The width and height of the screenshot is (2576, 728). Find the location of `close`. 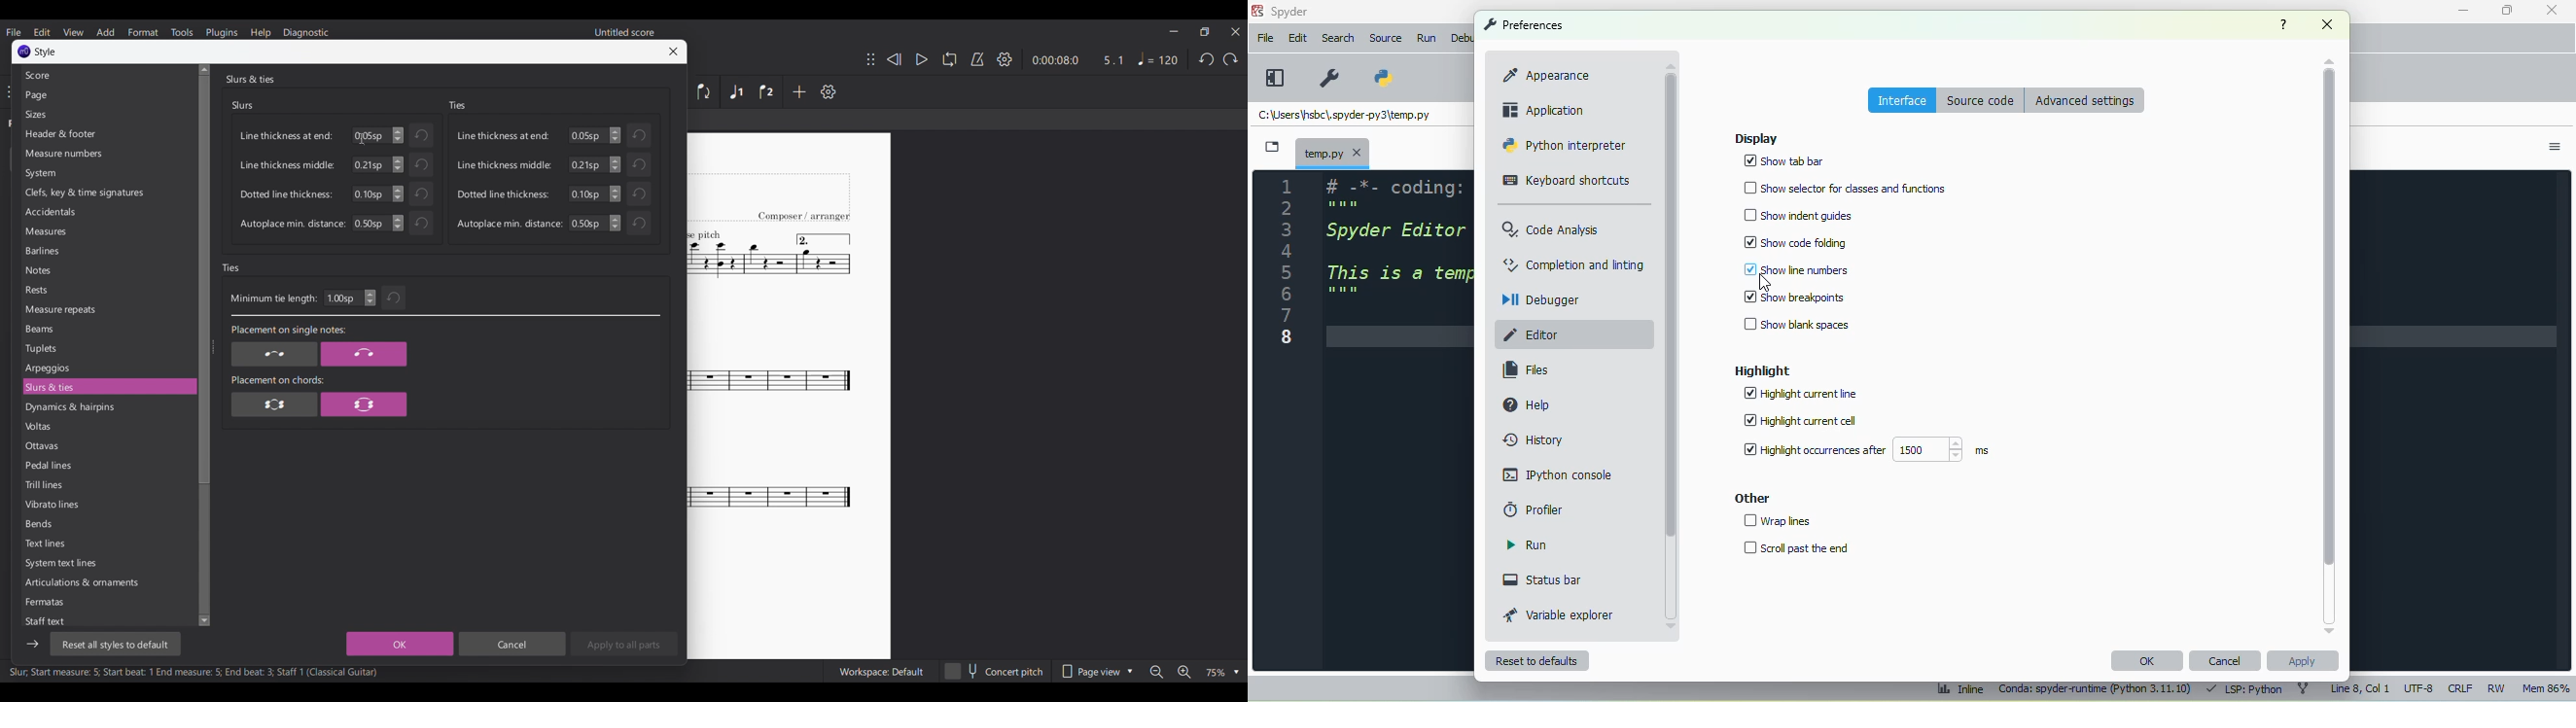

close is located at coordinates (2327, 24).